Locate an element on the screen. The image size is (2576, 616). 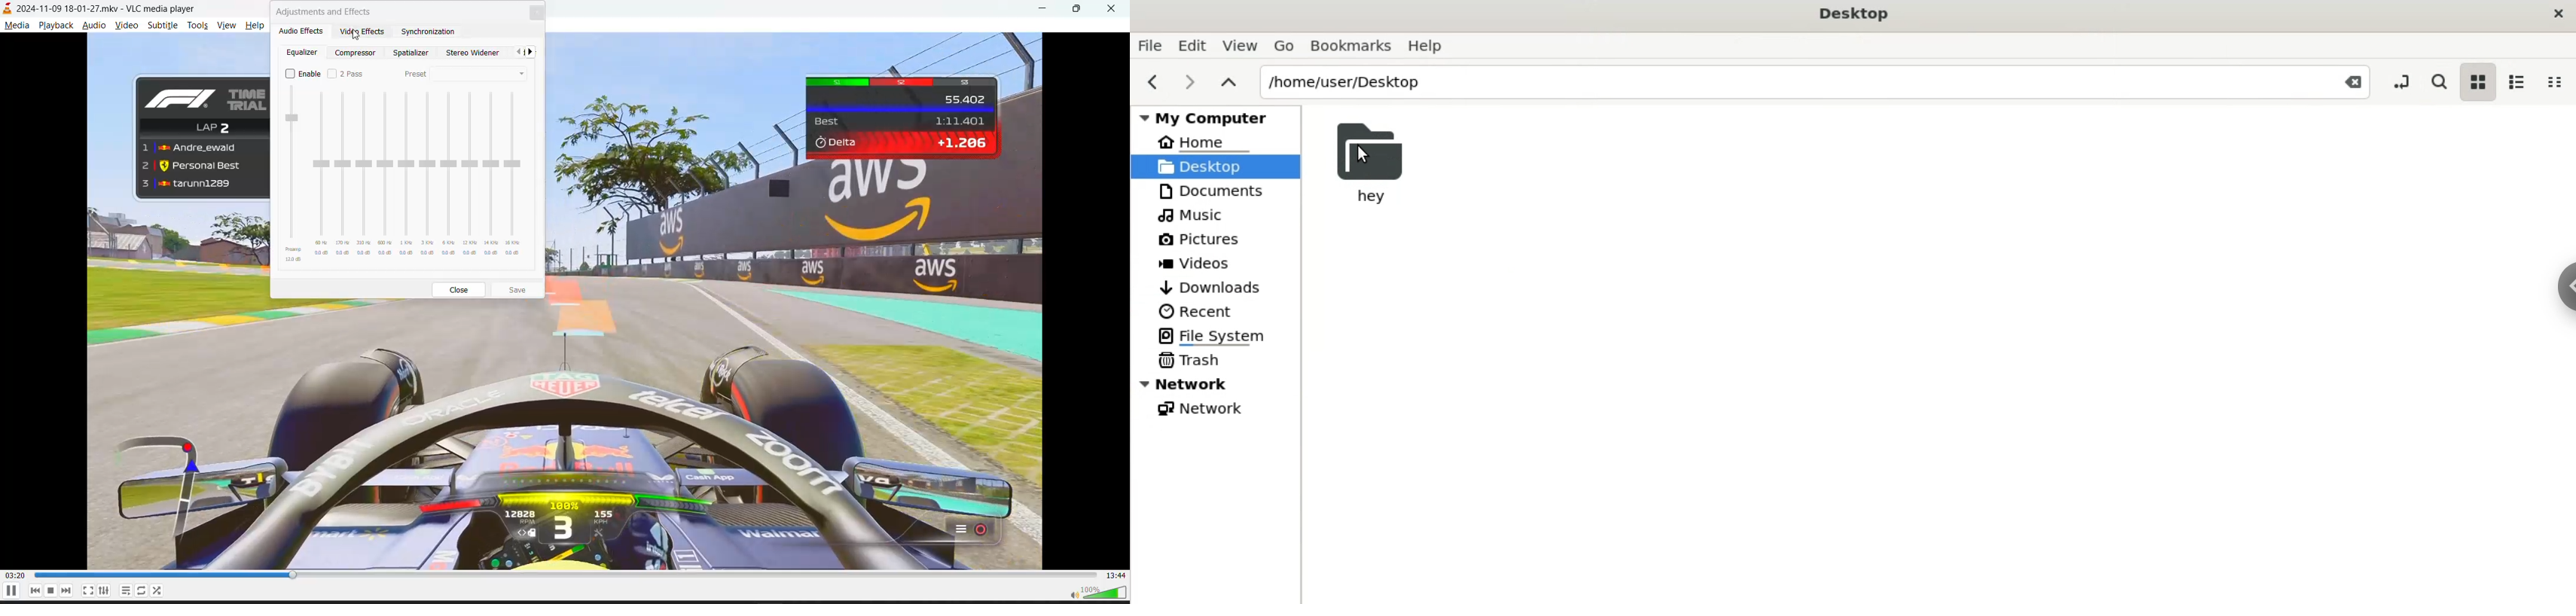
volume is located at coordinates (1098, 593).